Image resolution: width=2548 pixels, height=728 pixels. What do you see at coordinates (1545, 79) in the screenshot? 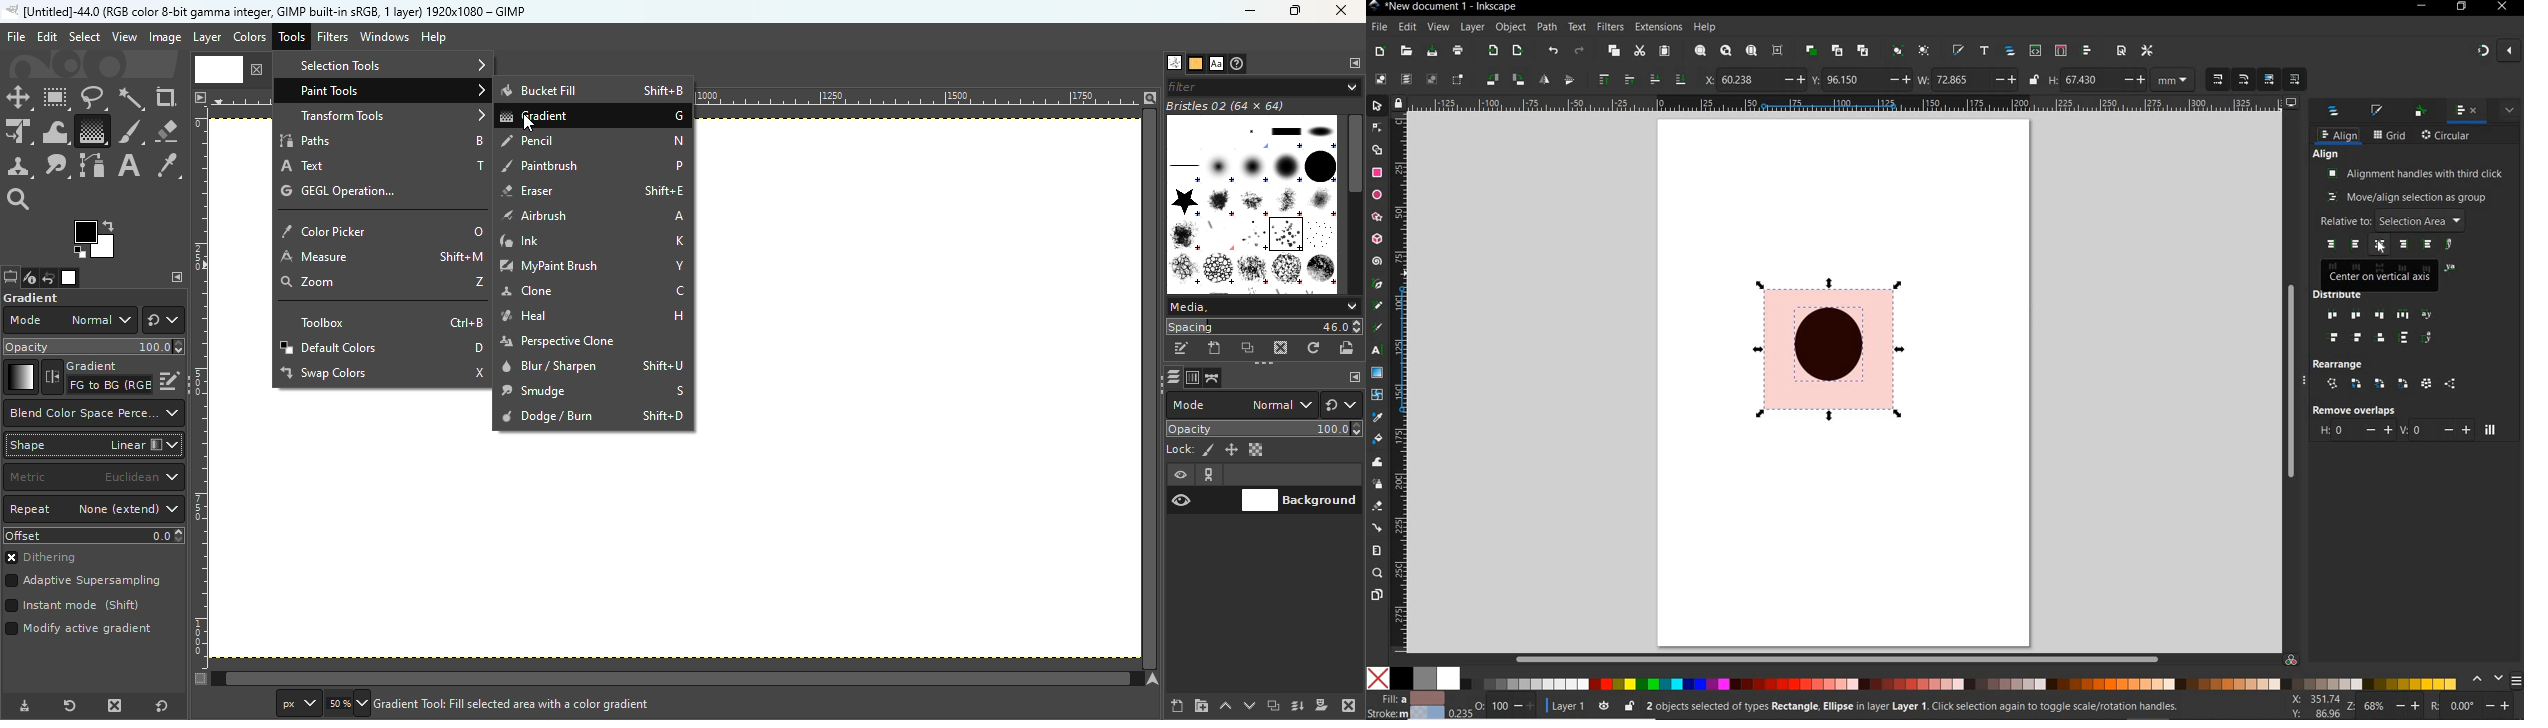
I see `object flip horizontal` at bounding box center [1545, 79].